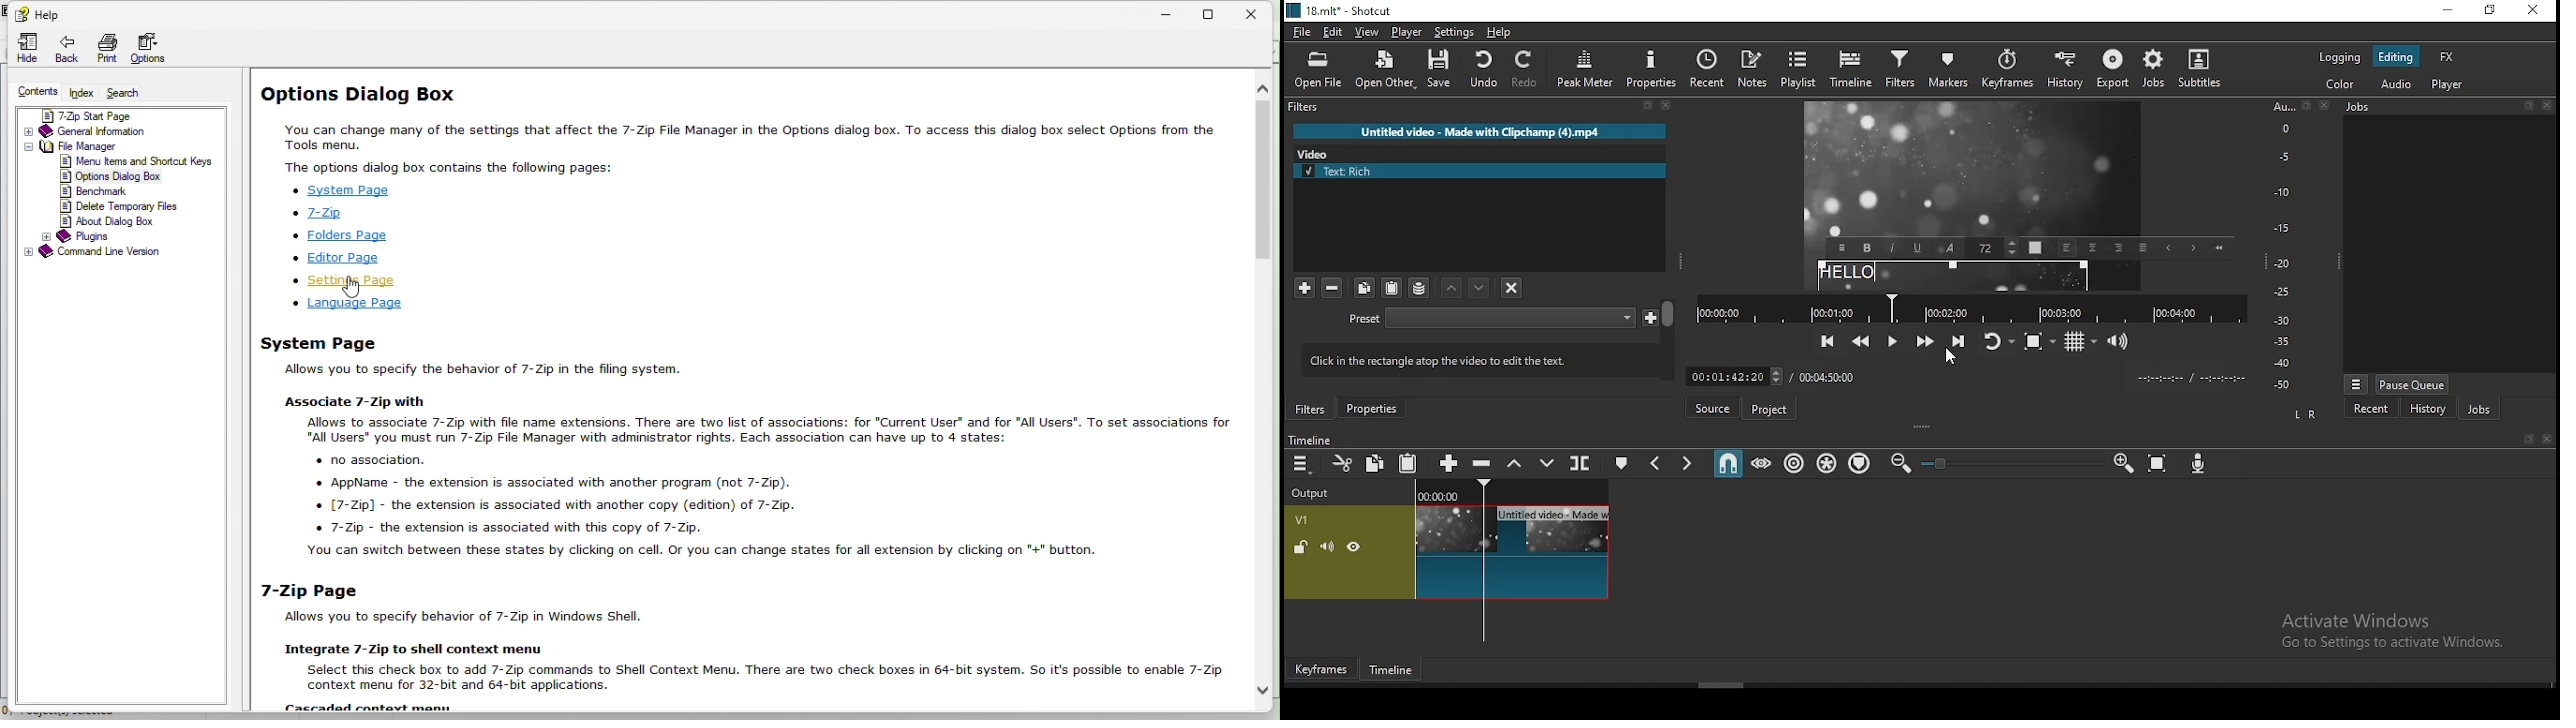 The image size is (2576, 728). Describe the element at coordinates (134, 162) in the screenshot. I see `menu items and shortcut keys` at that location.